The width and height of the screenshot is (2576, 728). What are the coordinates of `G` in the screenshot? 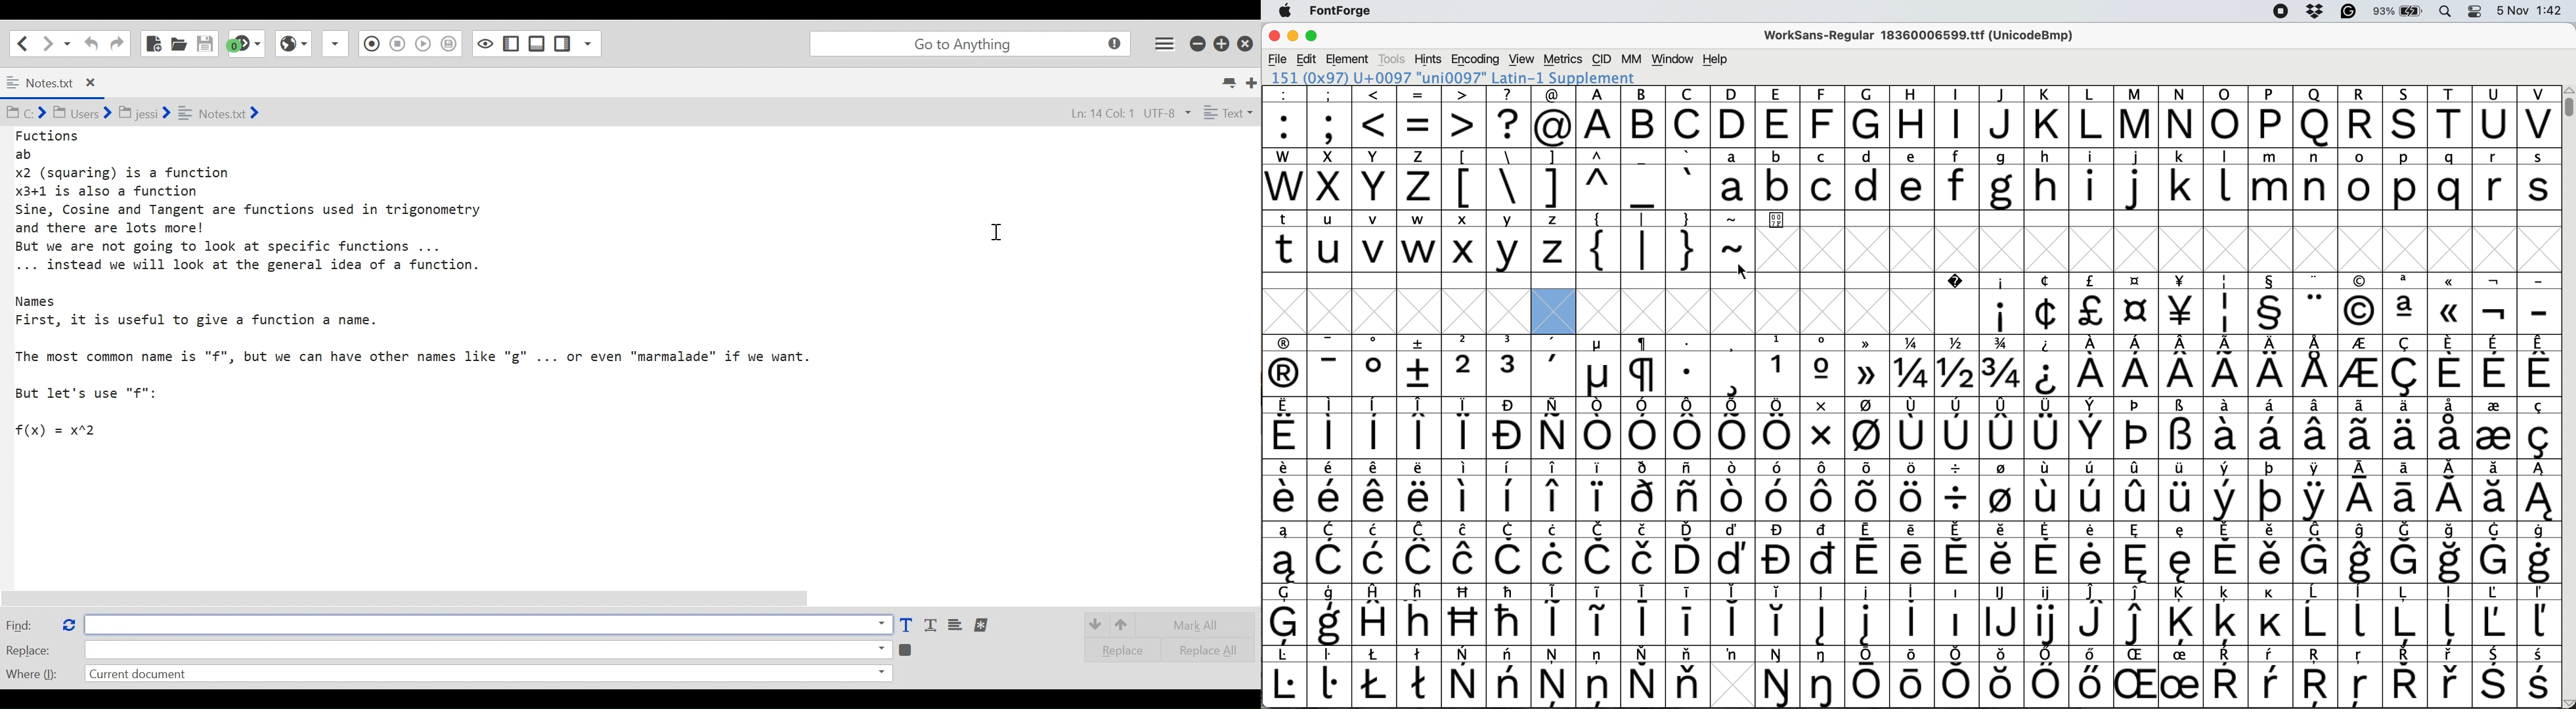 It's located at (1868, 116).